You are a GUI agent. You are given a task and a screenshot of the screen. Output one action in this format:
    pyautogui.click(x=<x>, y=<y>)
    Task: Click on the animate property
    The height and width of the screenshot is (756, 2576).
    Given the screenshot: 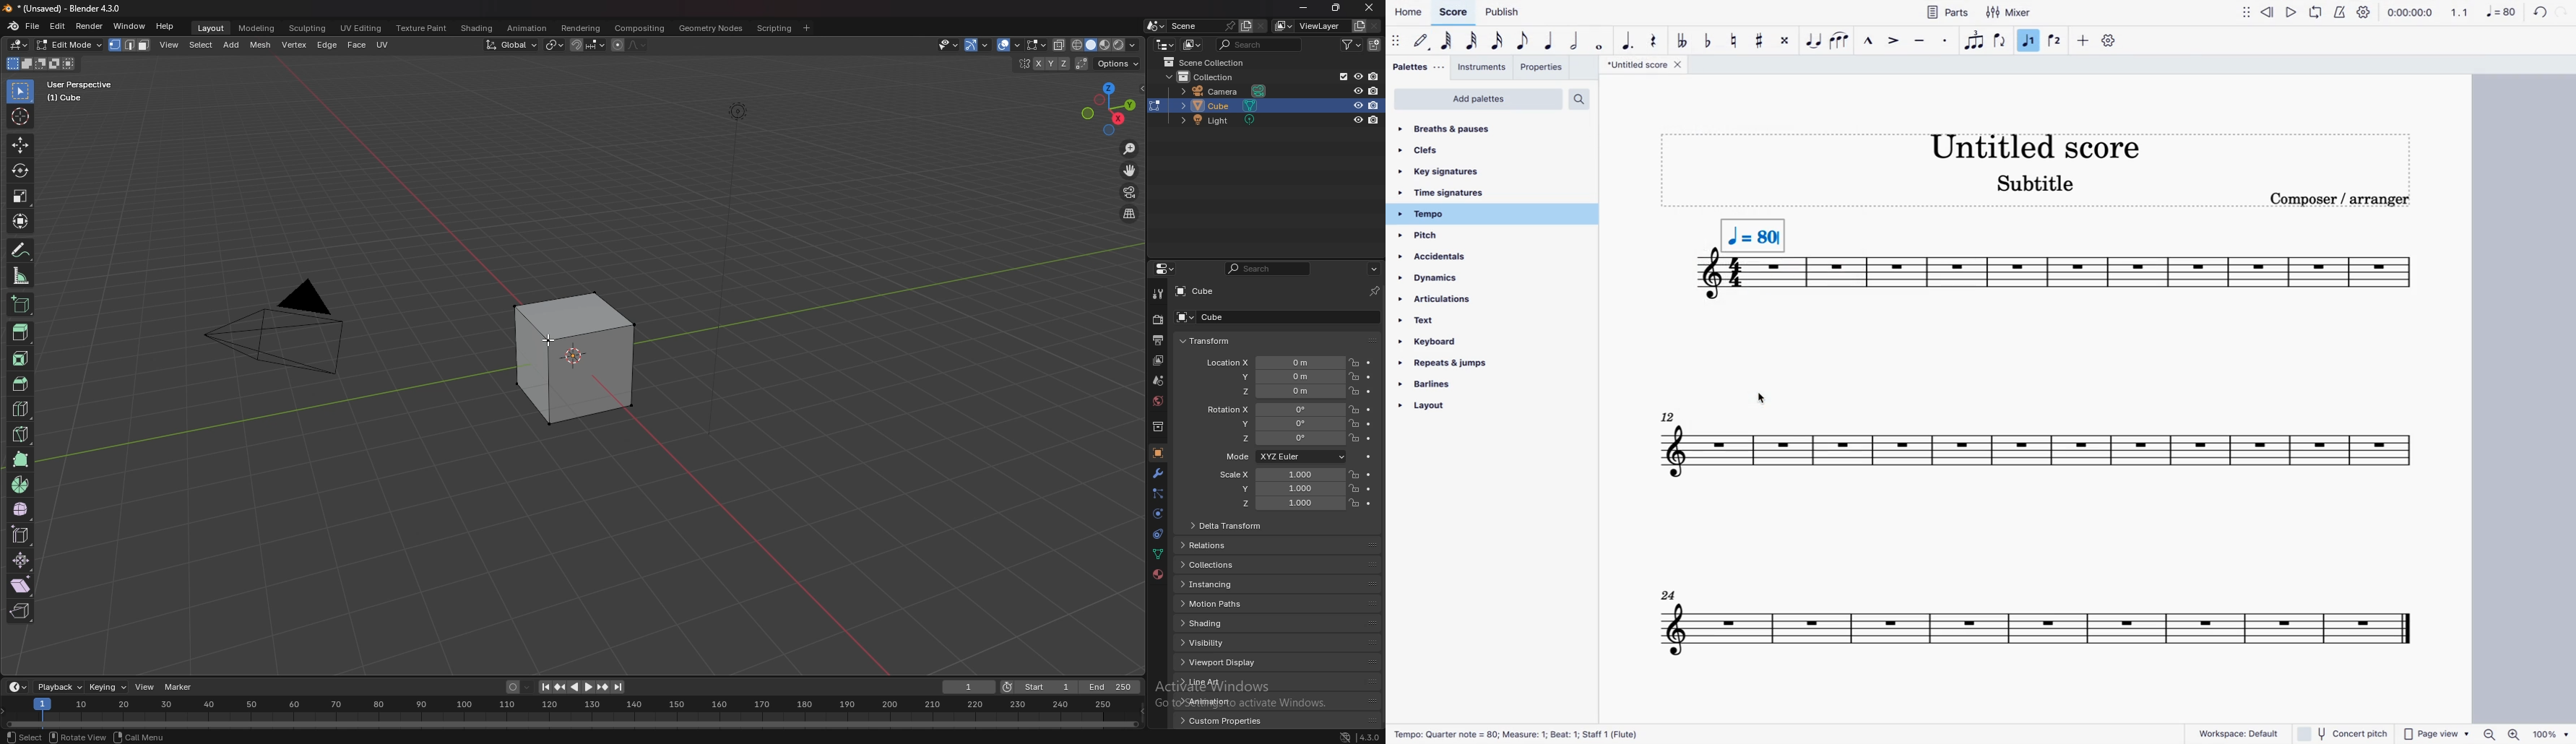 What is the action you would take?
    pyautogui.click(x=1370, y=363)
    